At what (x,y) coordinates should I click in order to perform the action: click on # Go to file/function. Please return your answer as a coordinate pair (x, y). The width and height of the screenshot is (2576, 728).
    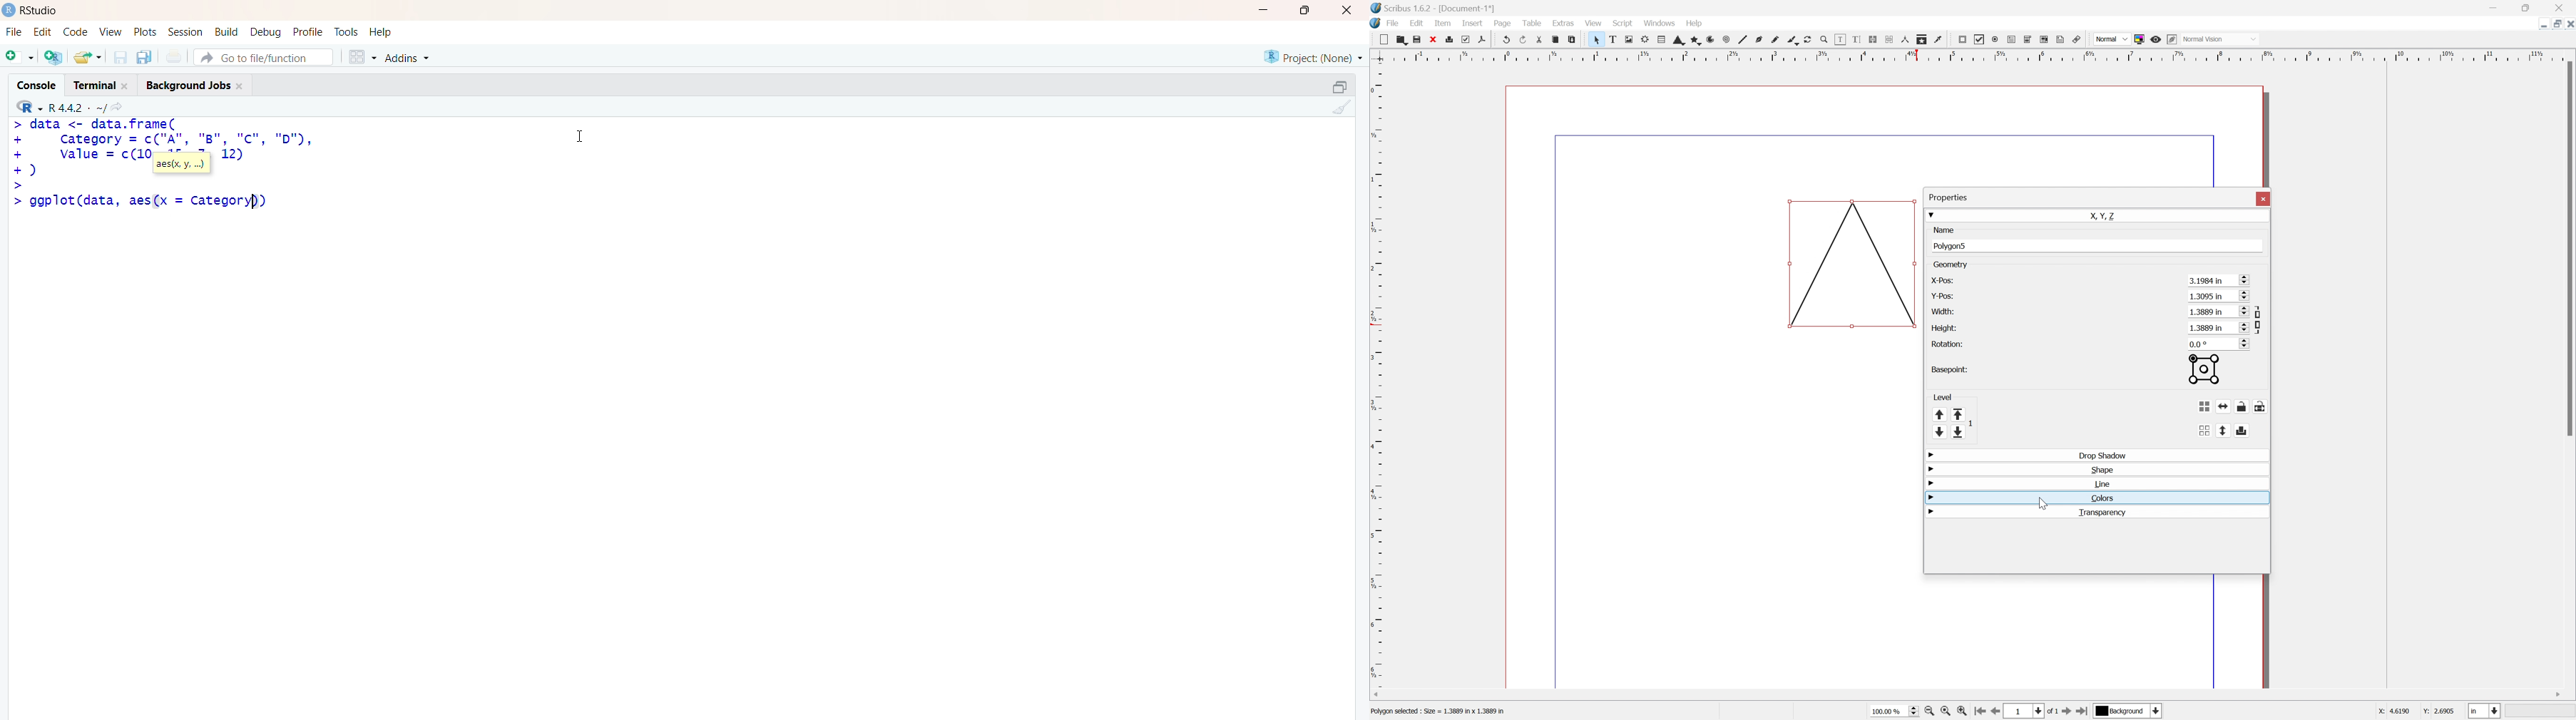
    Looking at the image, I should click on (263, 57).